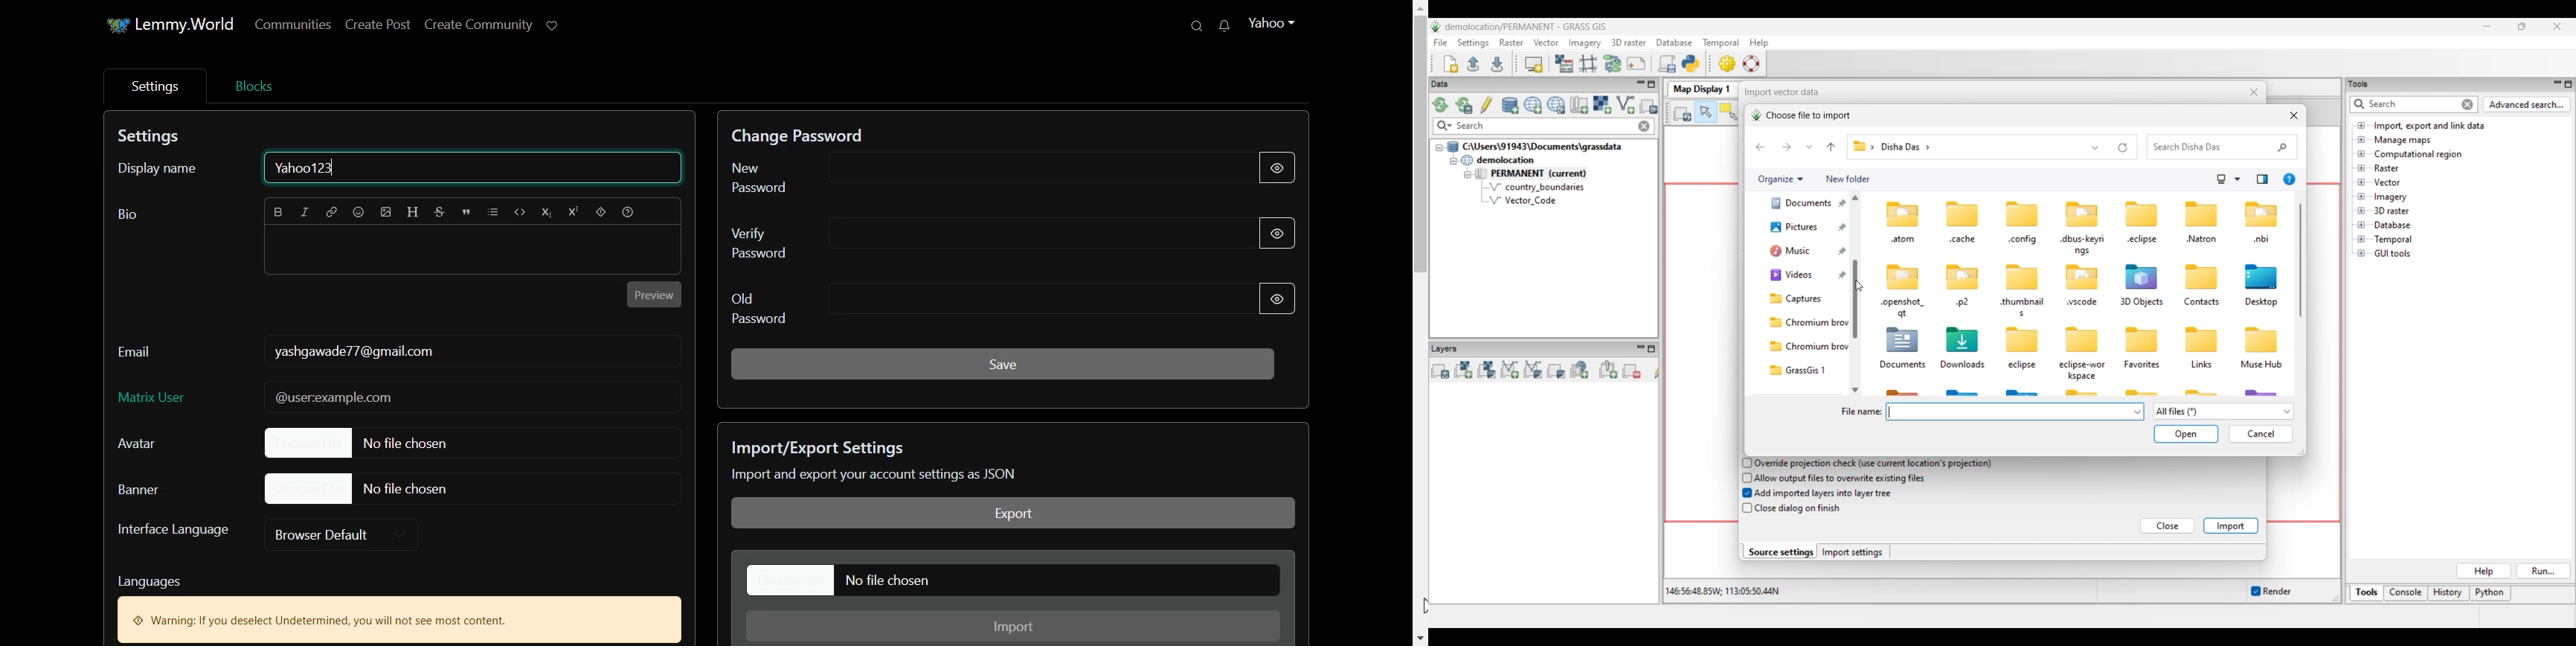 Image resolution: width=2576 pixels, height=672 pixels. I want to click on Typing window, so click(472, 252).